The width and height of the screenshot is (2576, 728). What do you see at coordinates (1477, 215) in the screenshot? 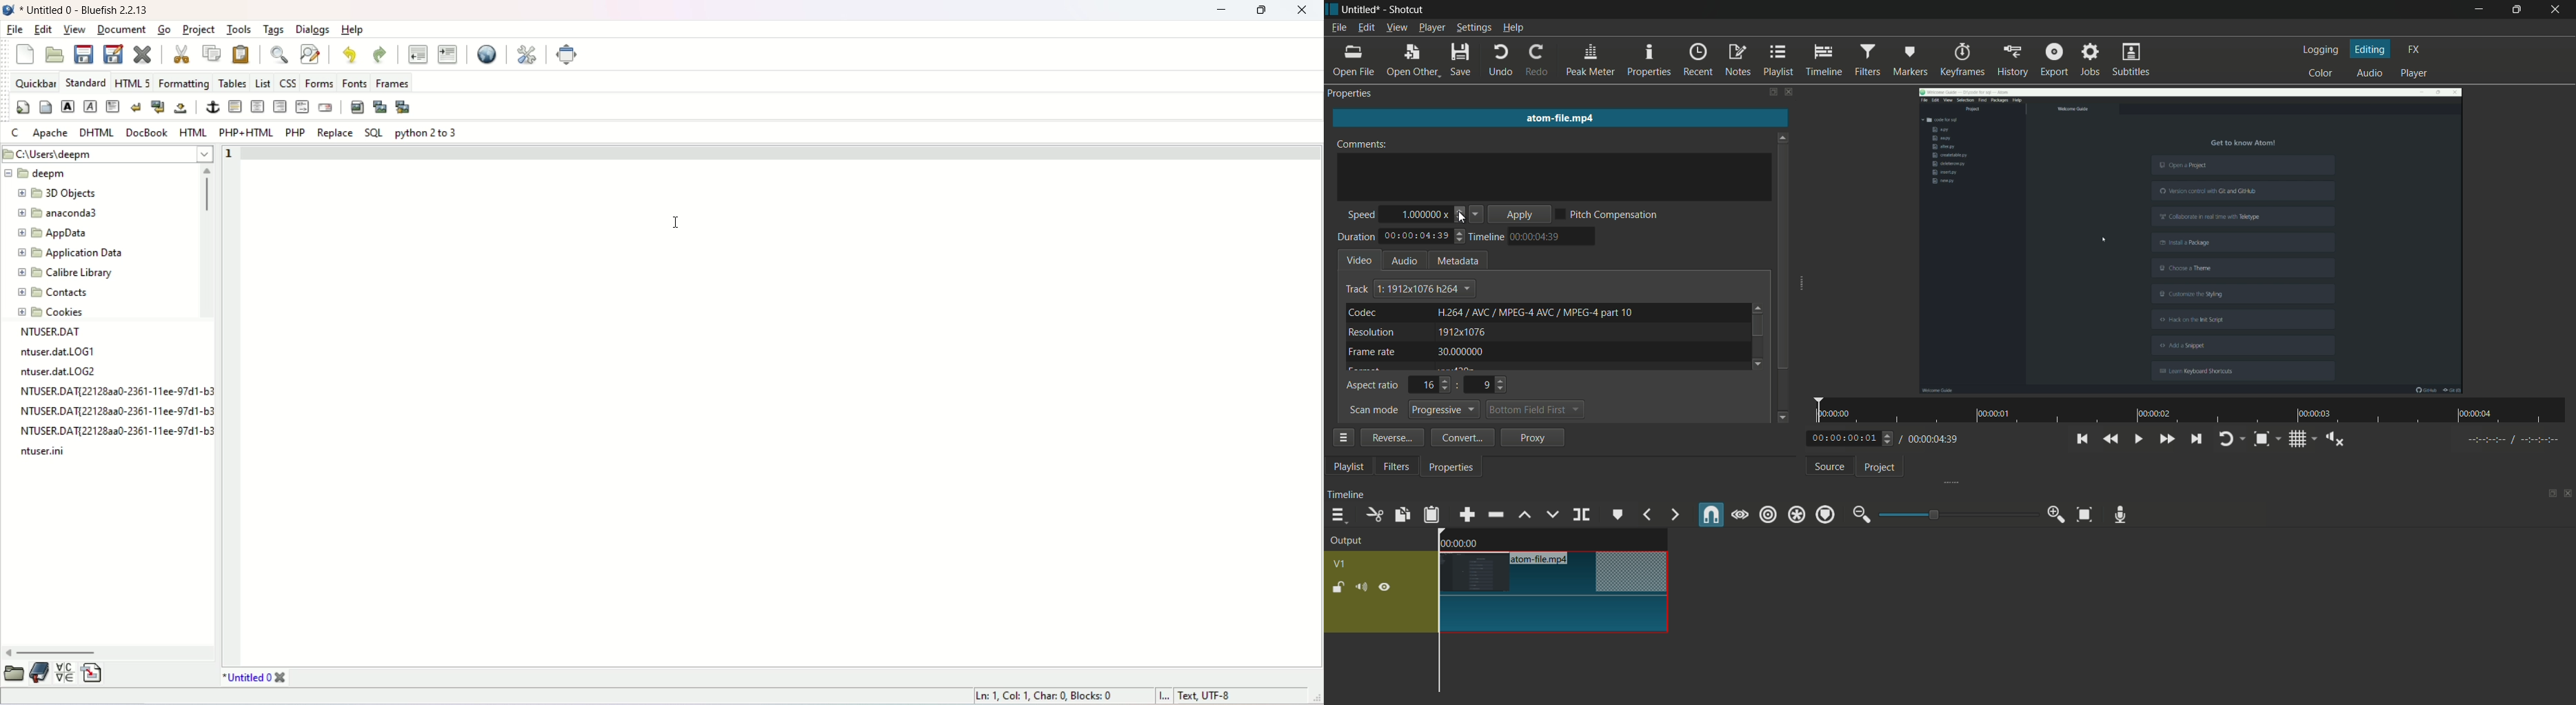
I see `decrease` at bounding box center [1477, 215].